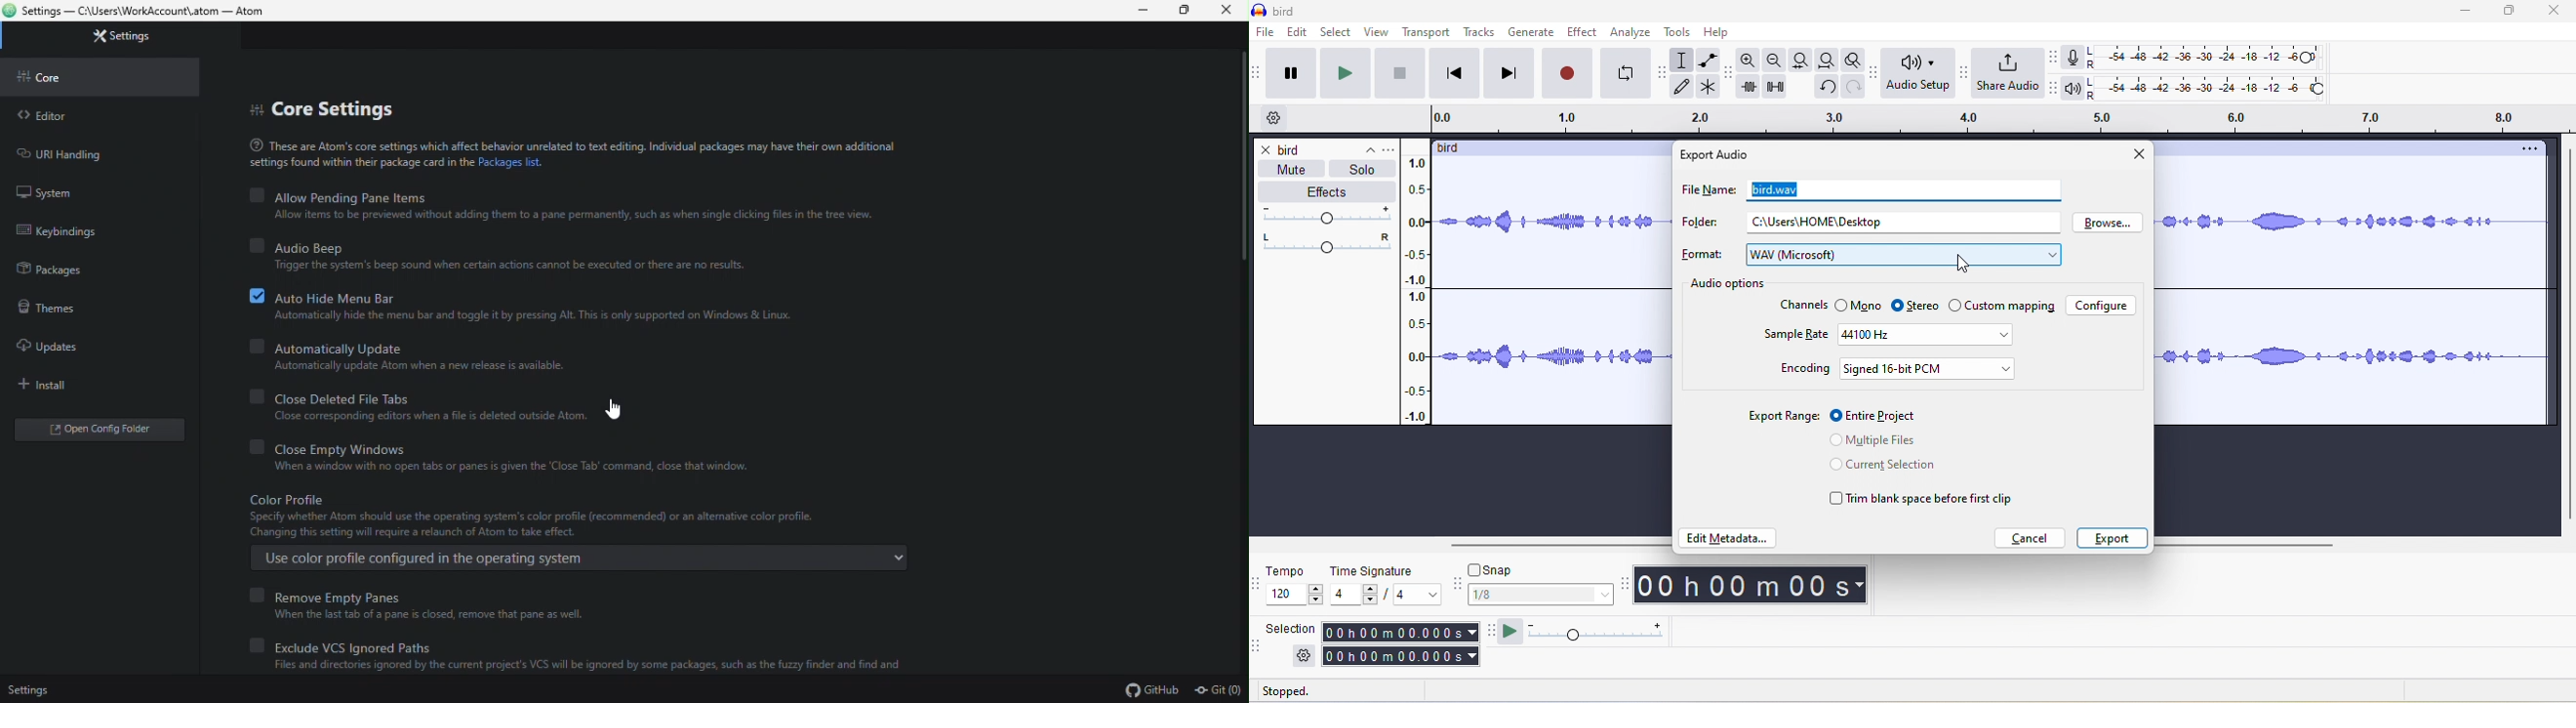  Describe the element at coordinates (1457, 73) in the screenshot. I see `skip to start` at that location.